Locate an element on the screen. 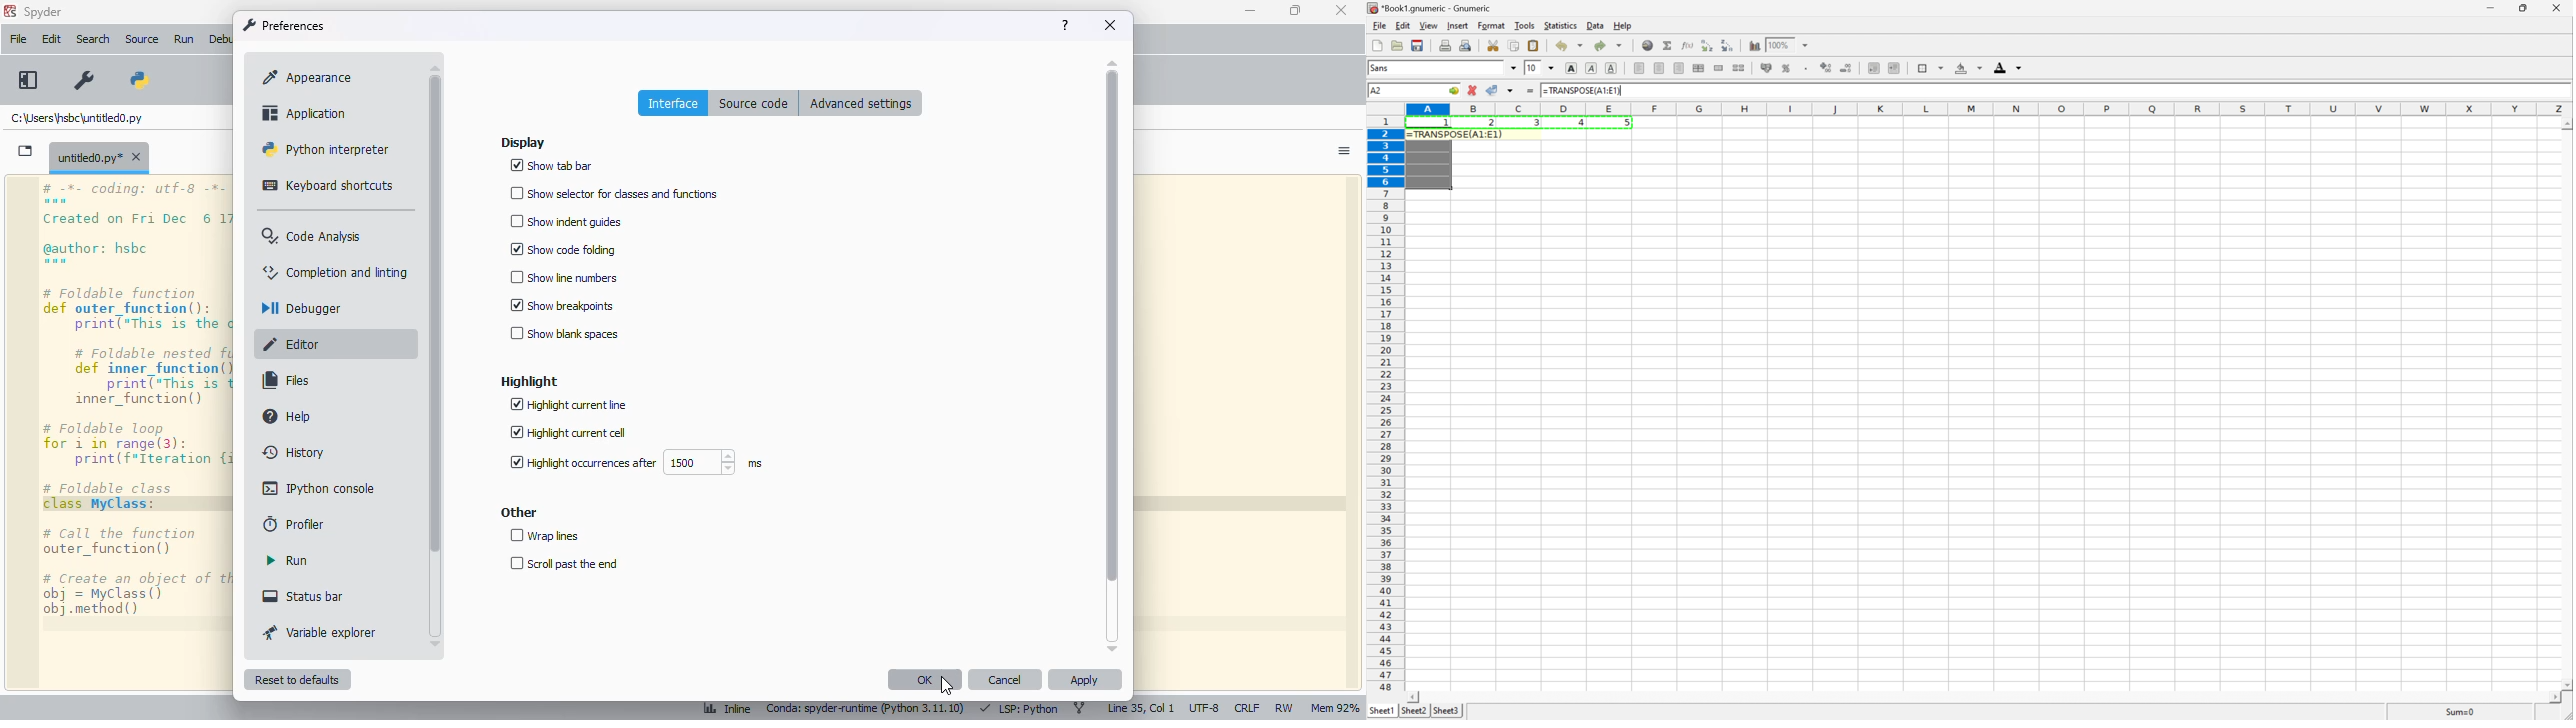 The height and width of the screenshot is (728, 2576). keyboard shortcuts is located at coordinates (330, 185).